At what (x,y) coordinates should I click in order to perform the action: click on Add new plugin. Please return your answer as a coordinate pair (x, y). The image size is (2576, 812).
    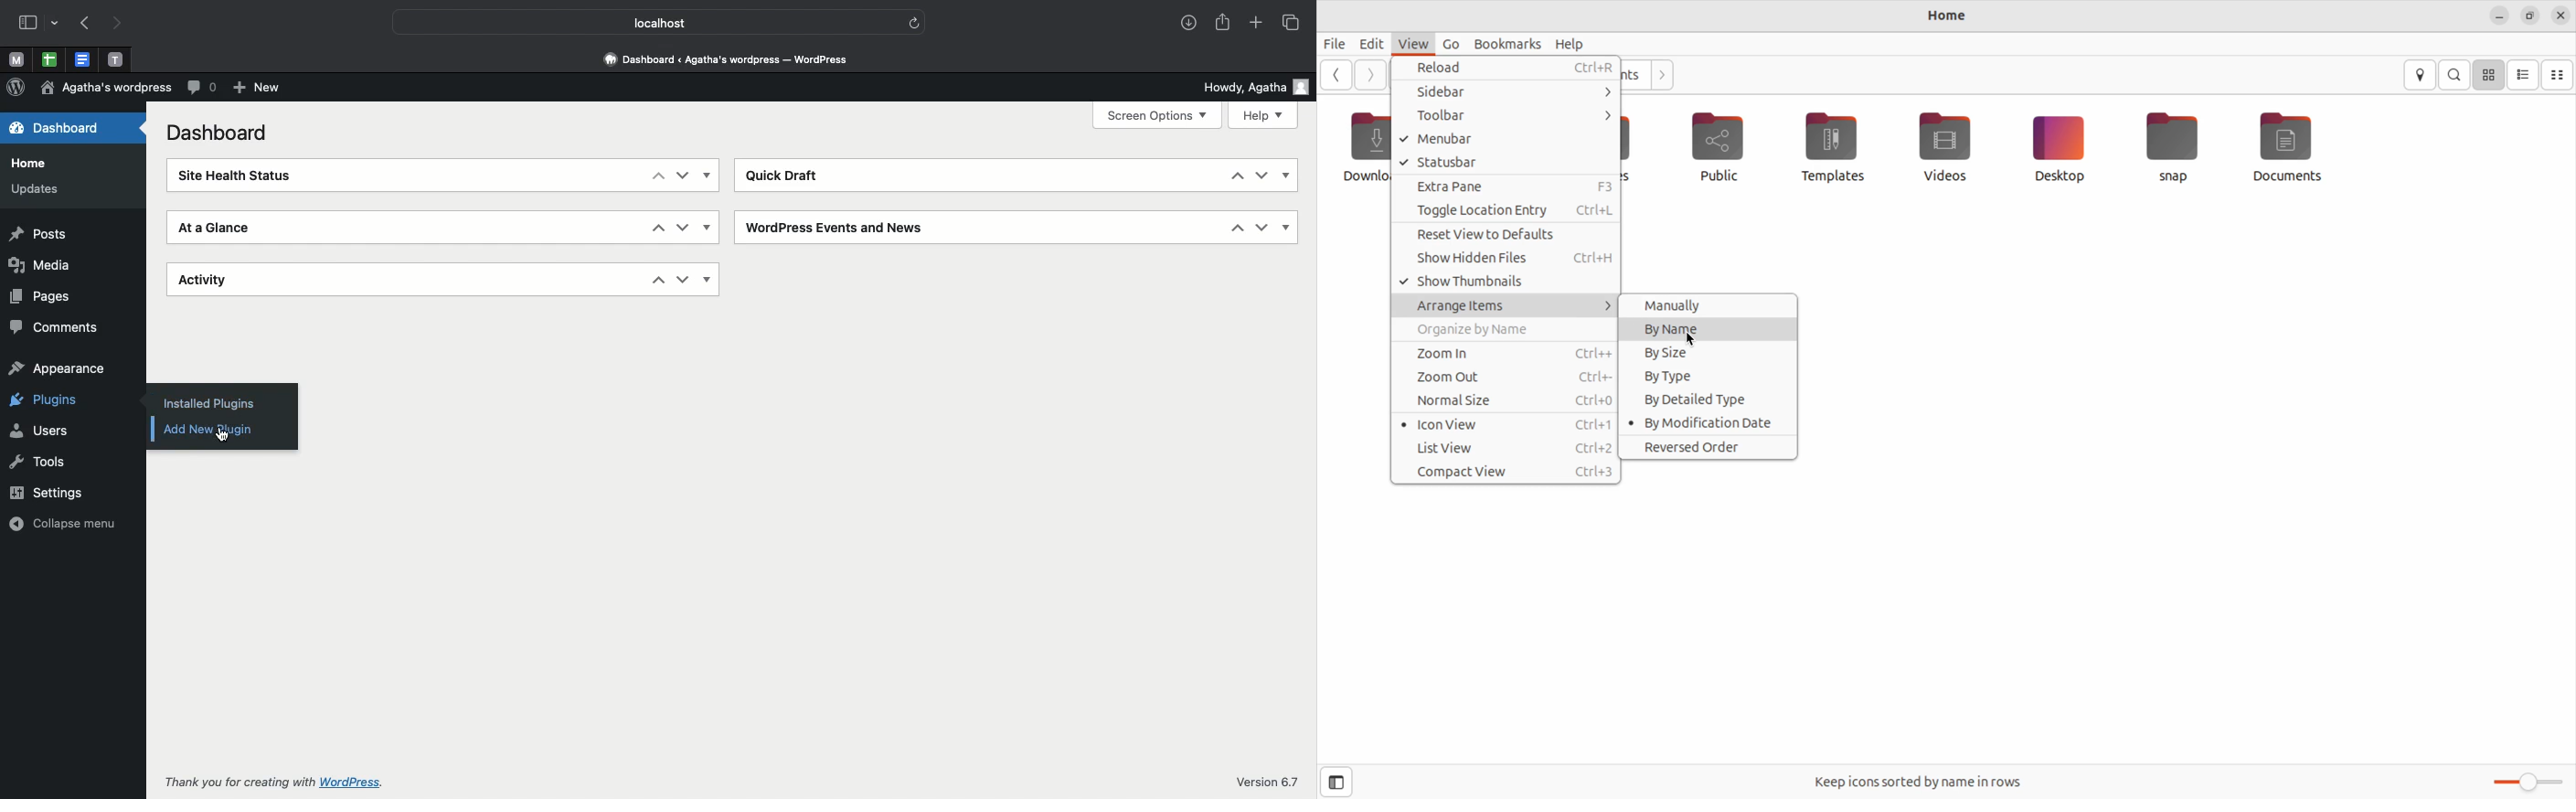
    Looking at the image, I should click on (210, 430).